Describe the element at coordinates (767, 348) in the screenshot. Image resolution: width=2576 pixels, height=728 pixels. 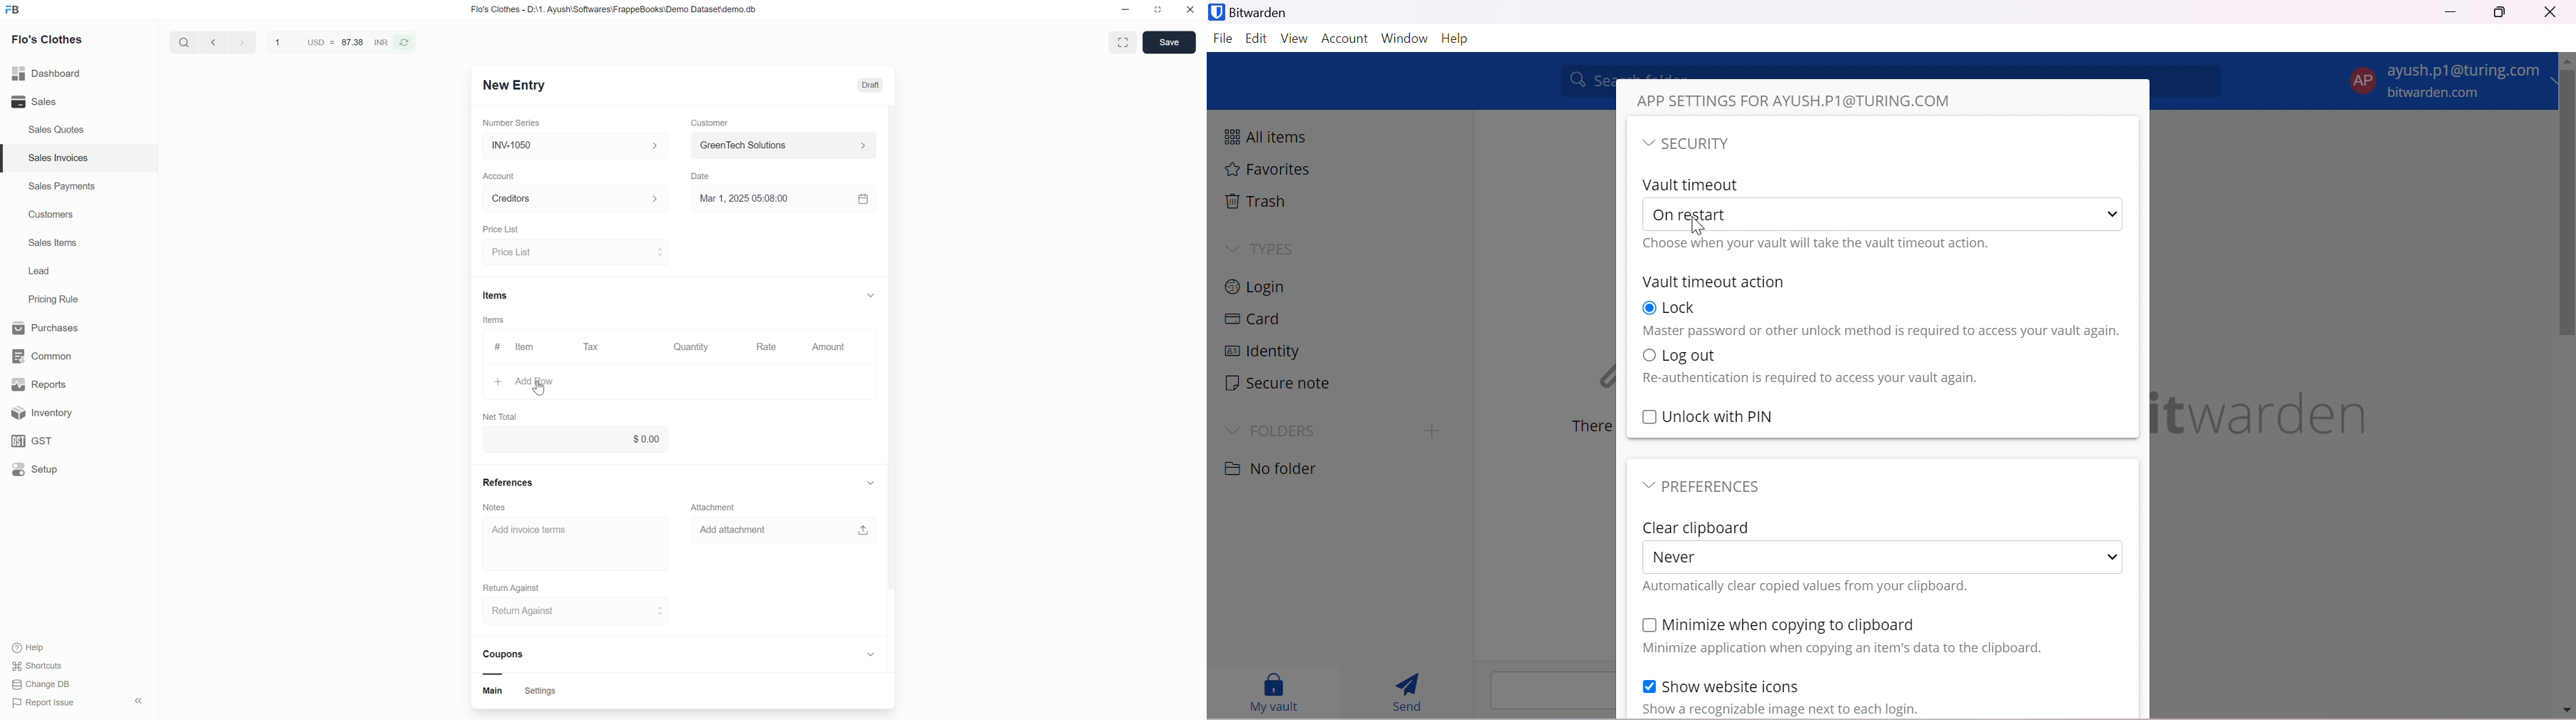
I see `Rate` at that location.